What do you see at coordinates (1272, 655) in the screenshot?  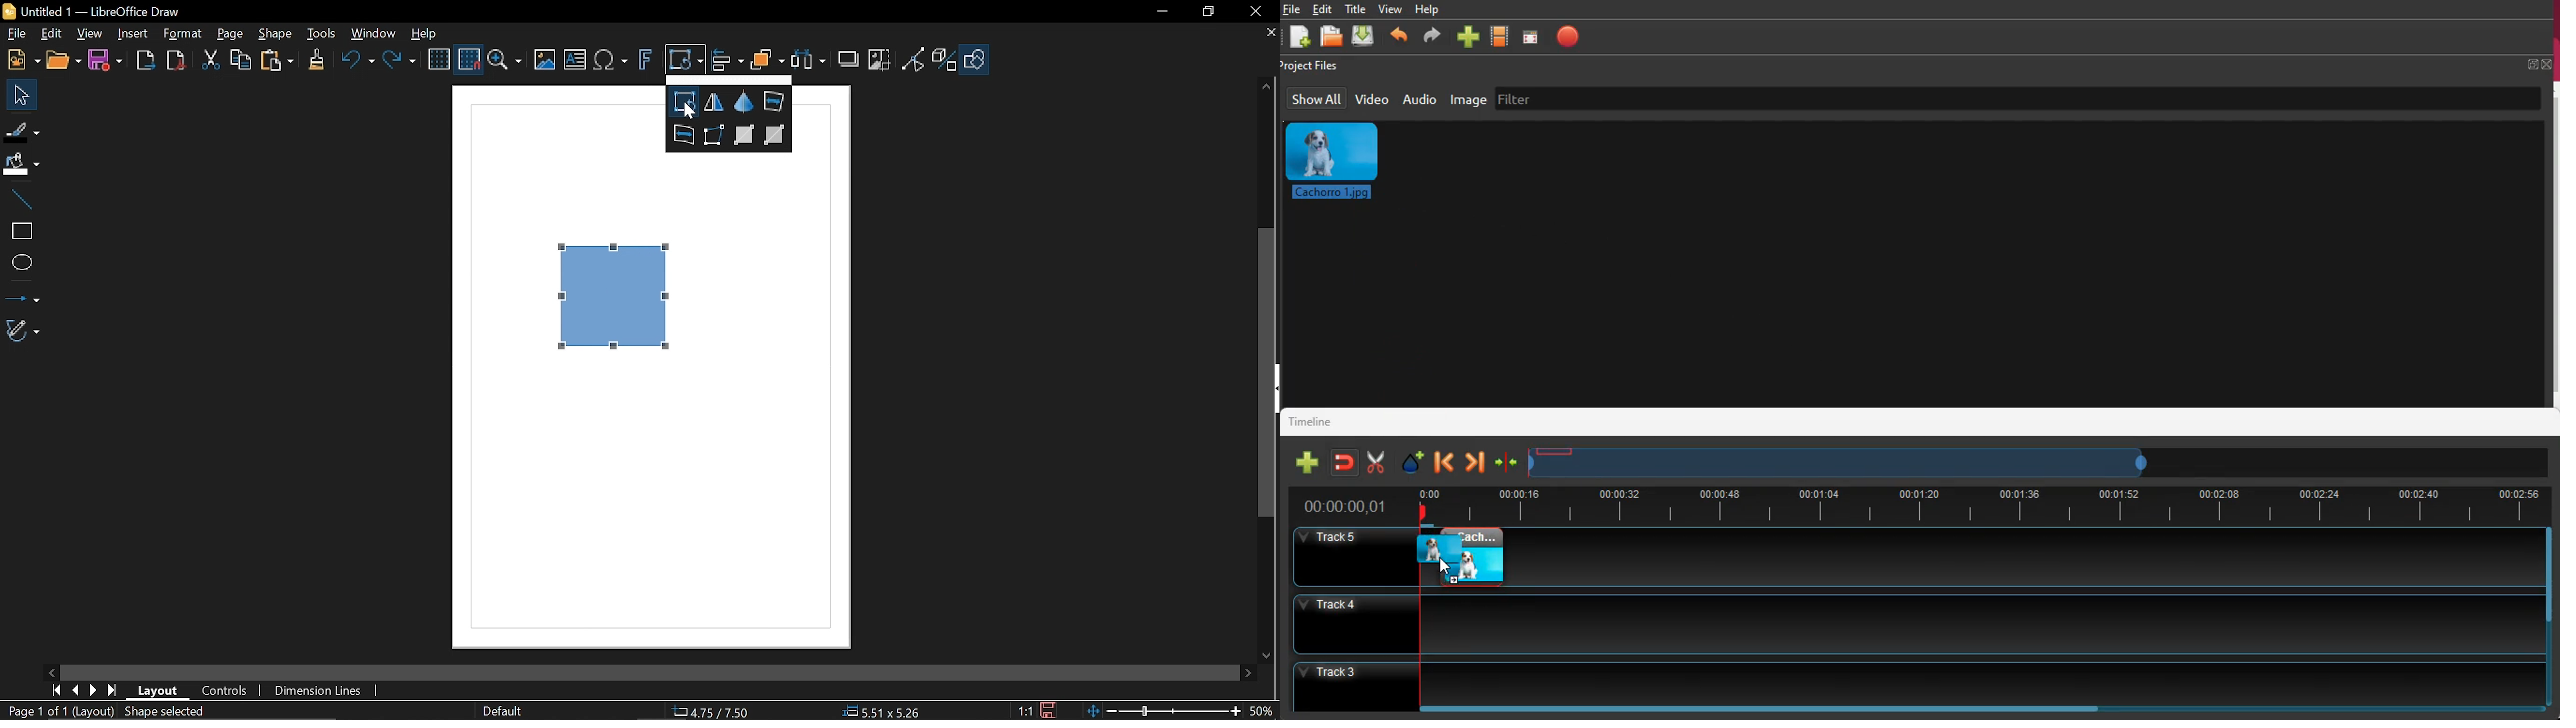 I see `MOve down` at bounding box center [1272, 655].